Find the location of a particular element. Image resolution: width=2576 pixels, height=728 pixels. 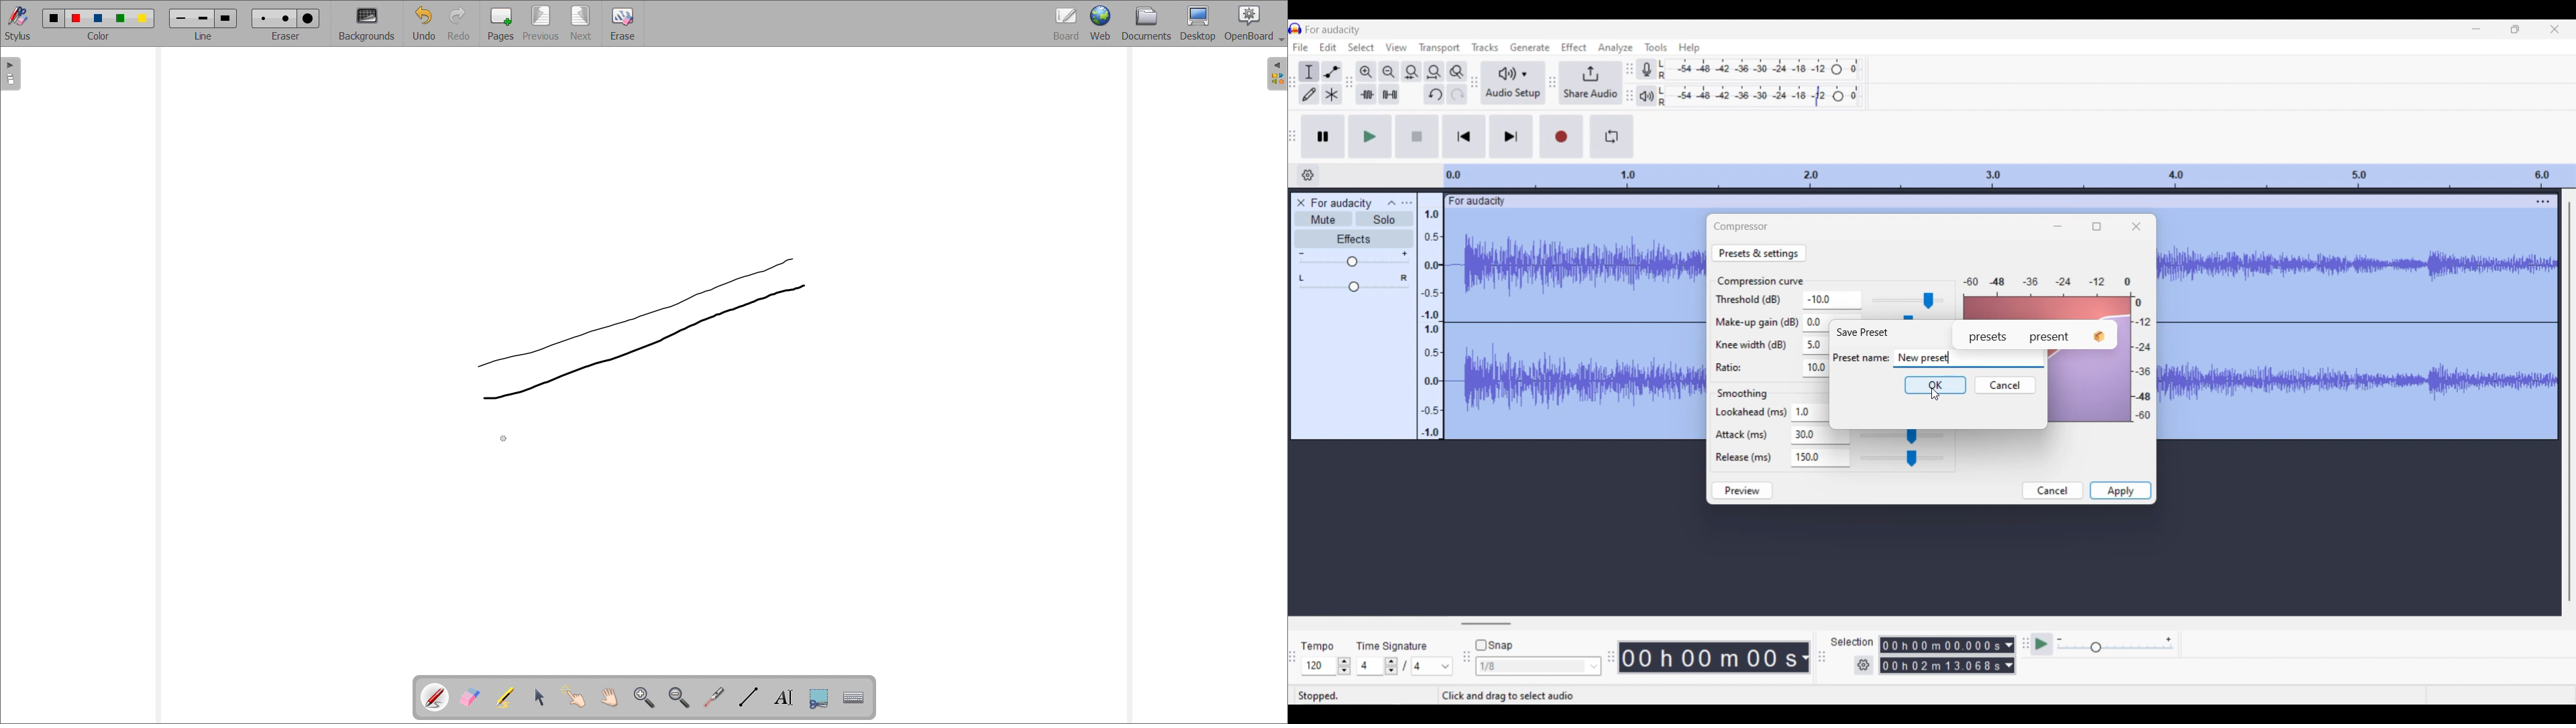

Trim audio outside selection is located at coordinates (1366, 95).